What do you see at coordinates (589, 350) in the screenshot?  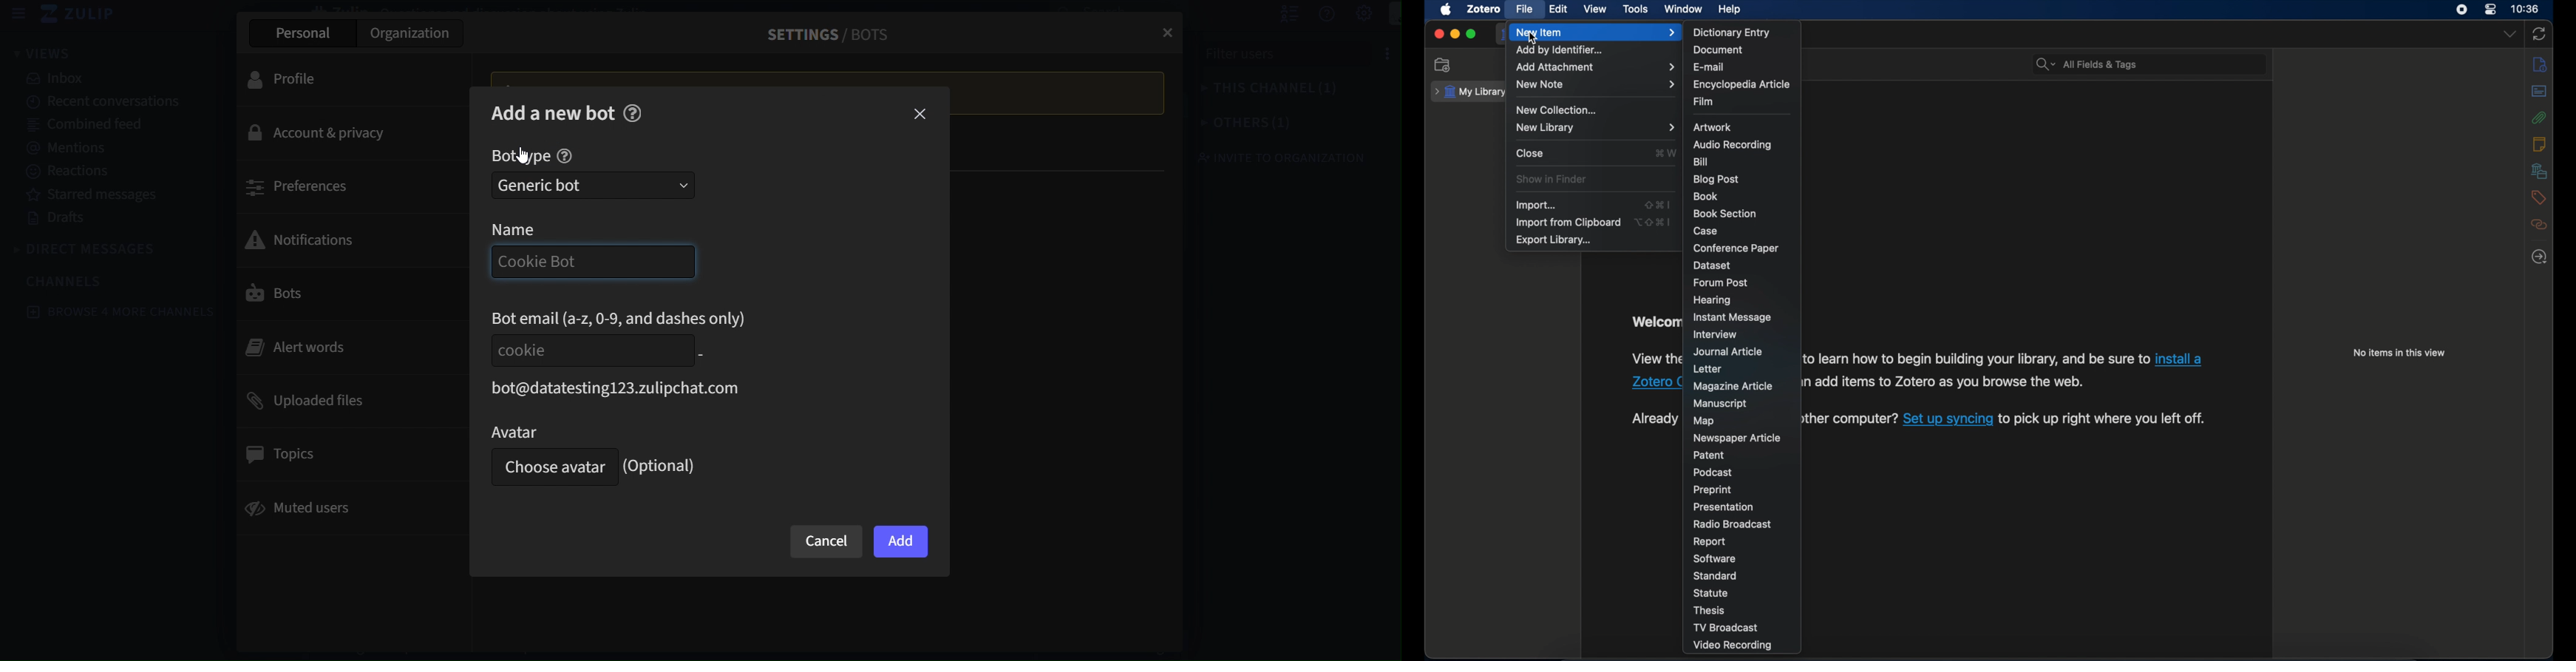 I see `Cookie` at bounding box center [589, 350].